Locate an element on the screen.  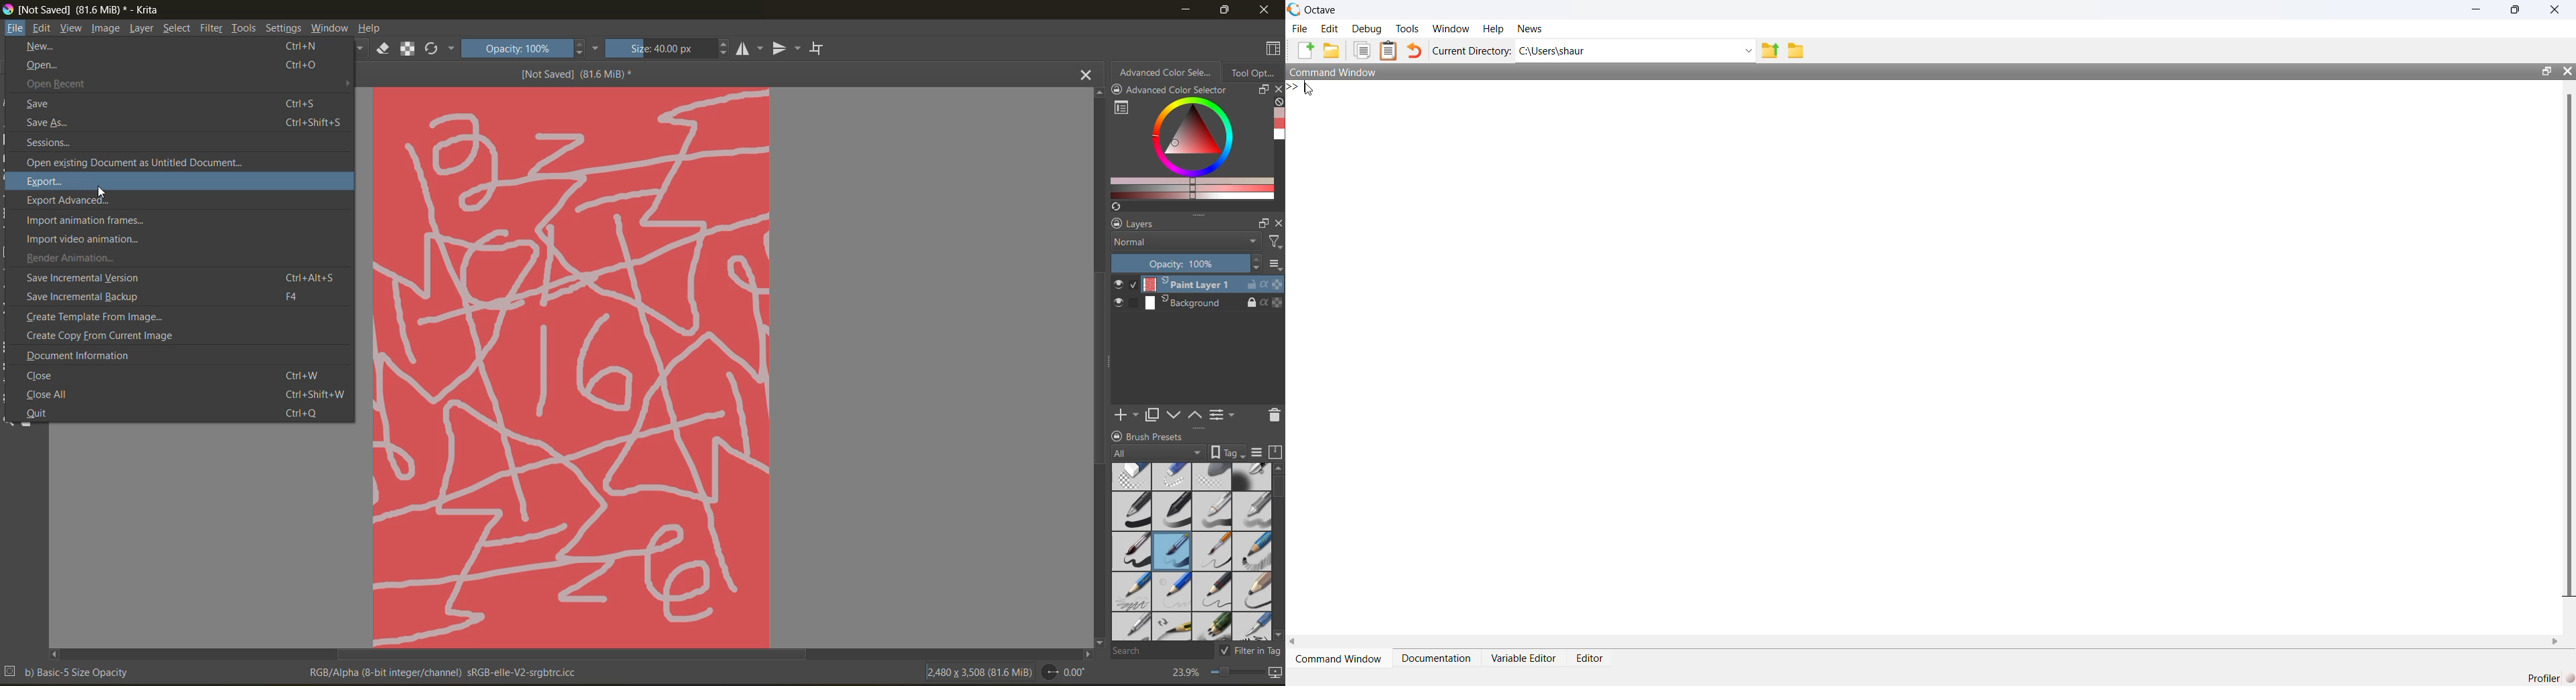
float docker is located at coordinates (1262, 89).